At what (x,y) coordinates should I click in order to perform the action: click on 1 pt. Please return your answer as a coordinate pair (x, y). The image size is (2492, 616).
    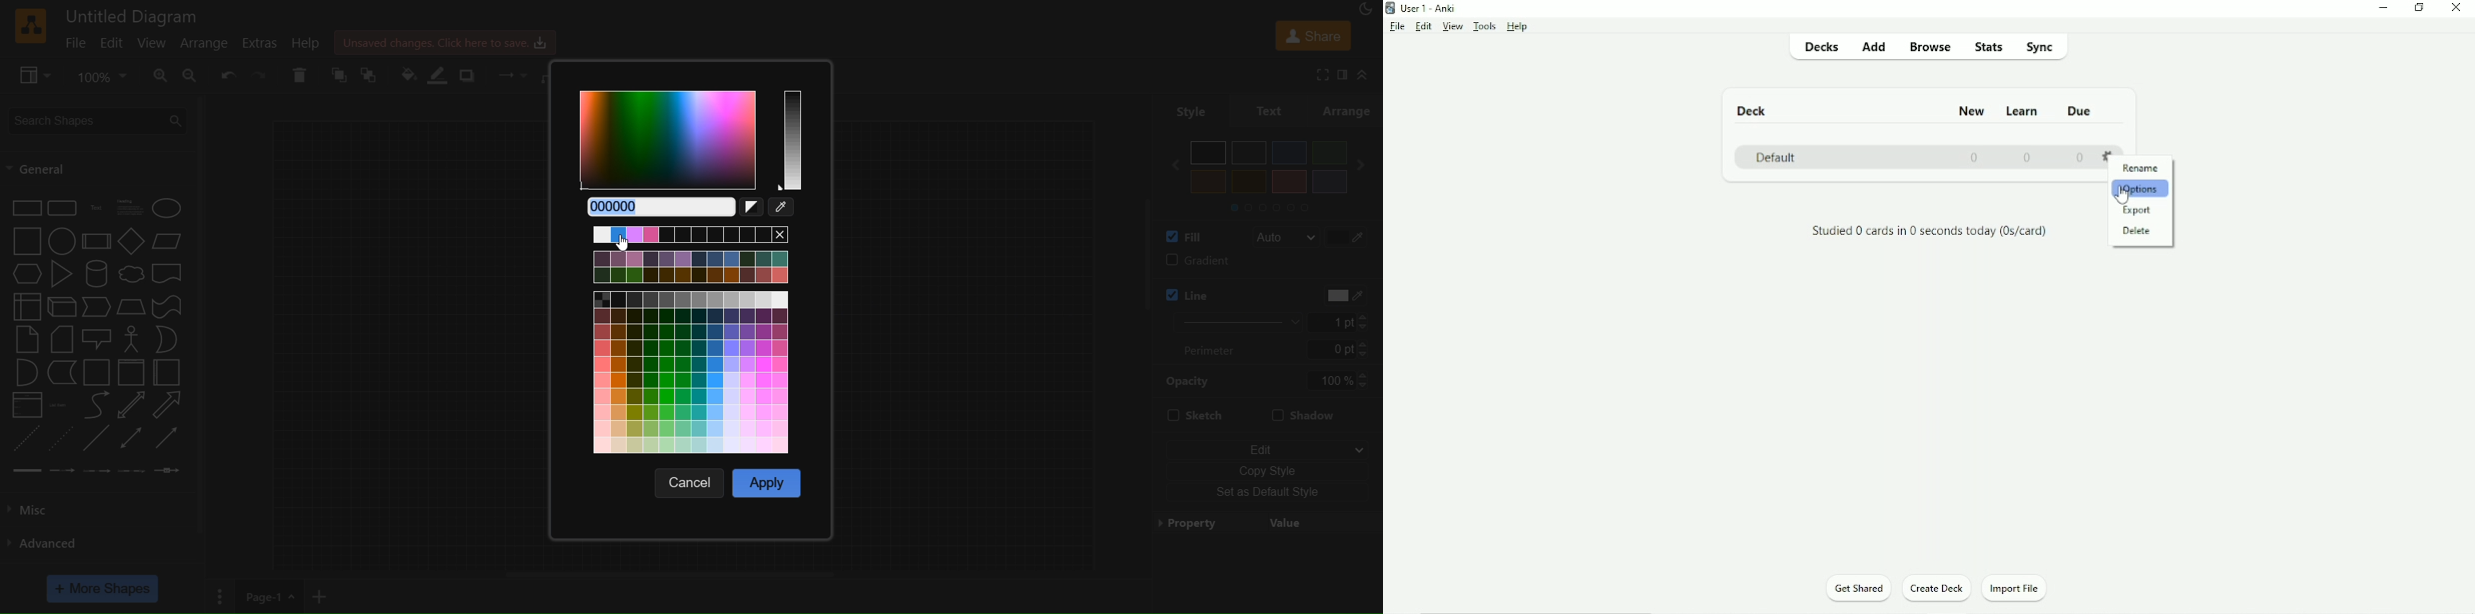
    Looking at the image, I should click on (1348, 322).